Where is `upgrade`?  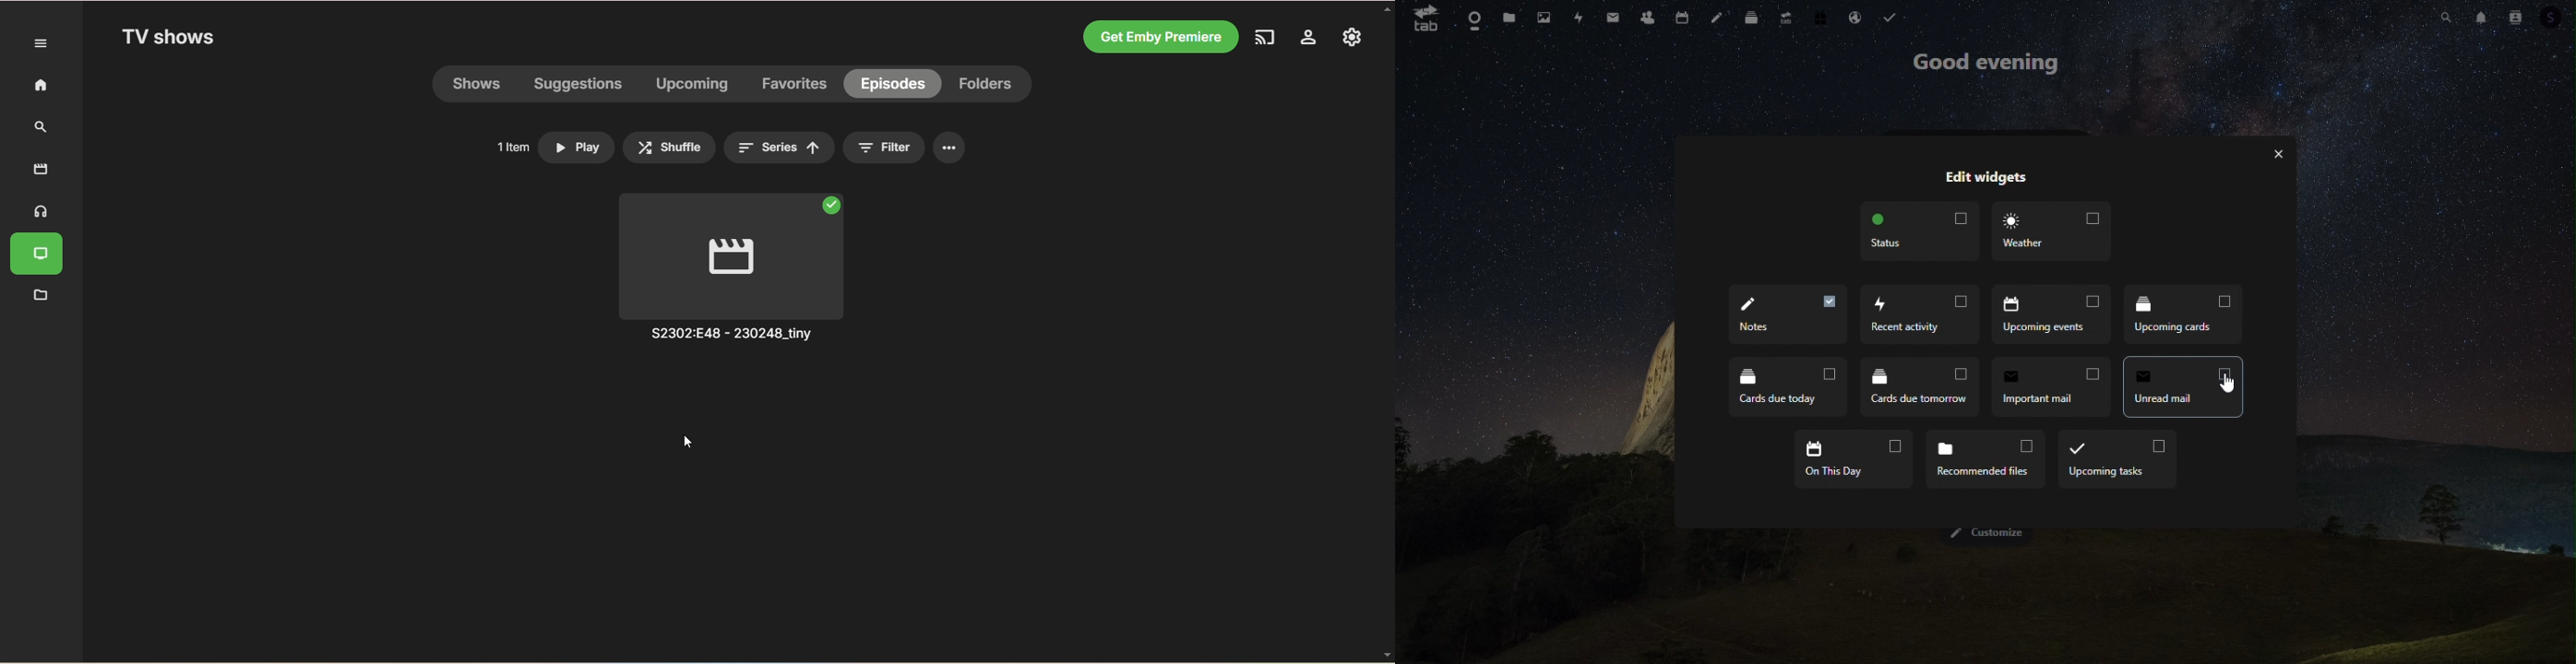 upgrade is located at coordinates (1786, 19).